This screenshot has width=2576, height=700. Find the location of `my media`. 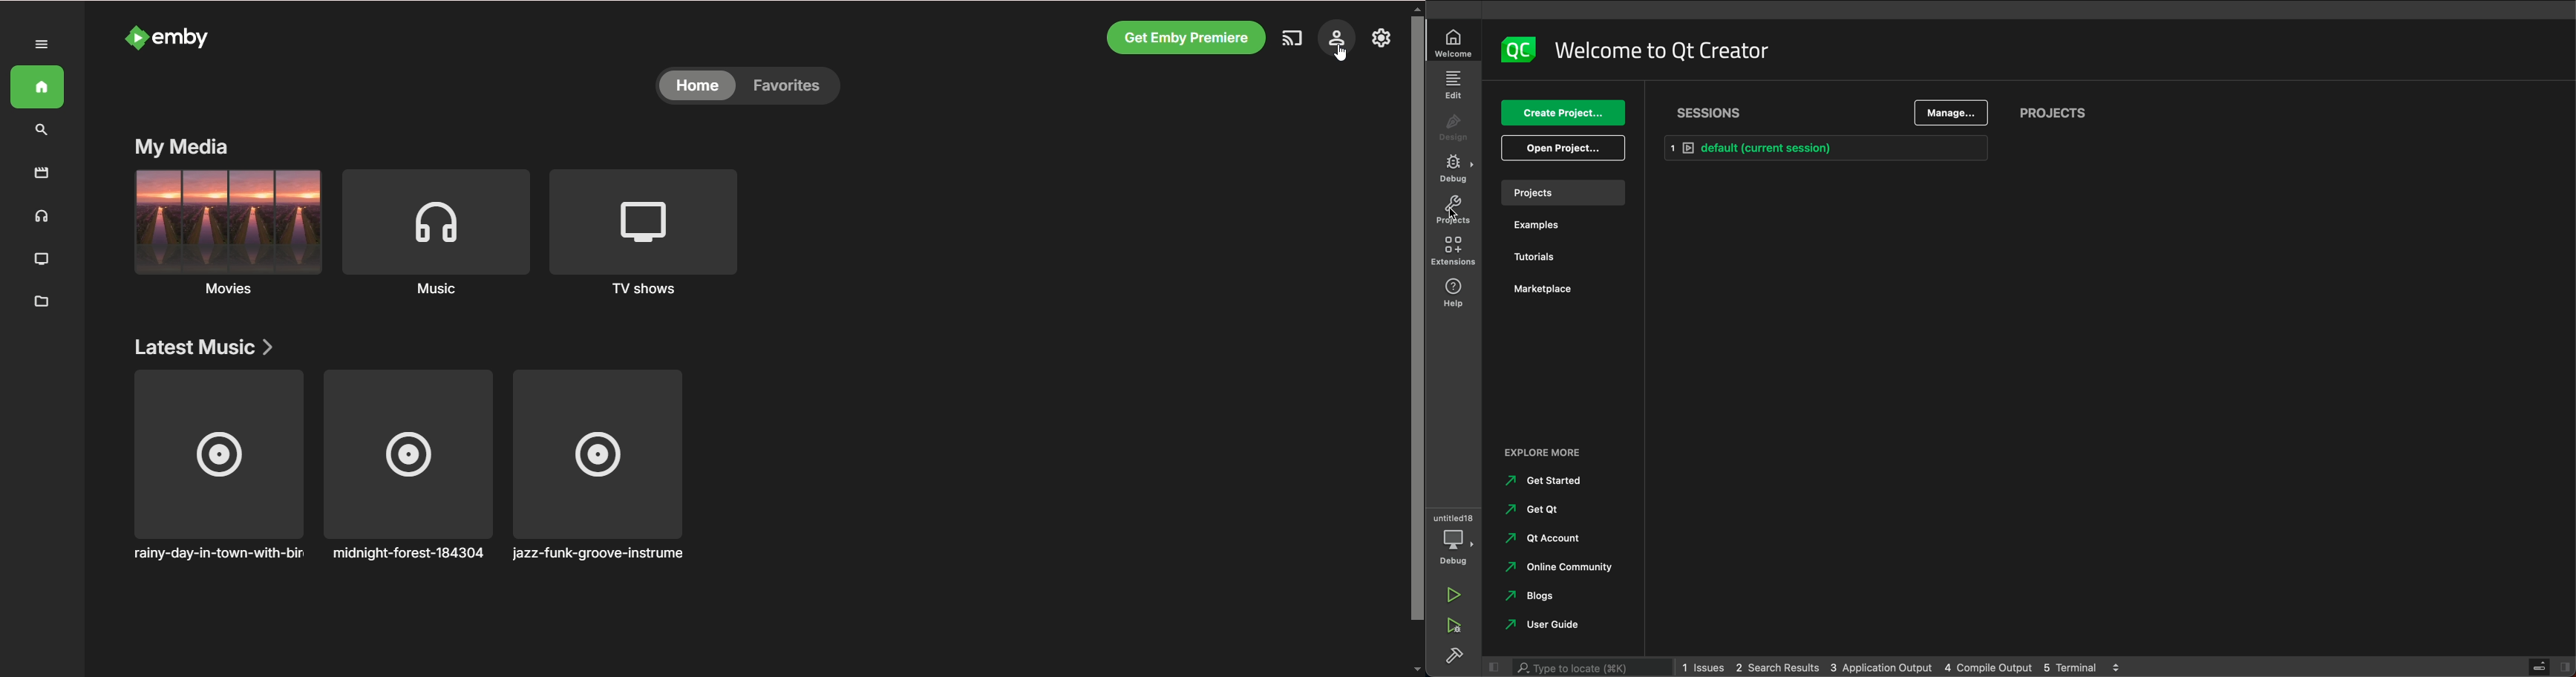

my media is located at coordinates (180, 147).